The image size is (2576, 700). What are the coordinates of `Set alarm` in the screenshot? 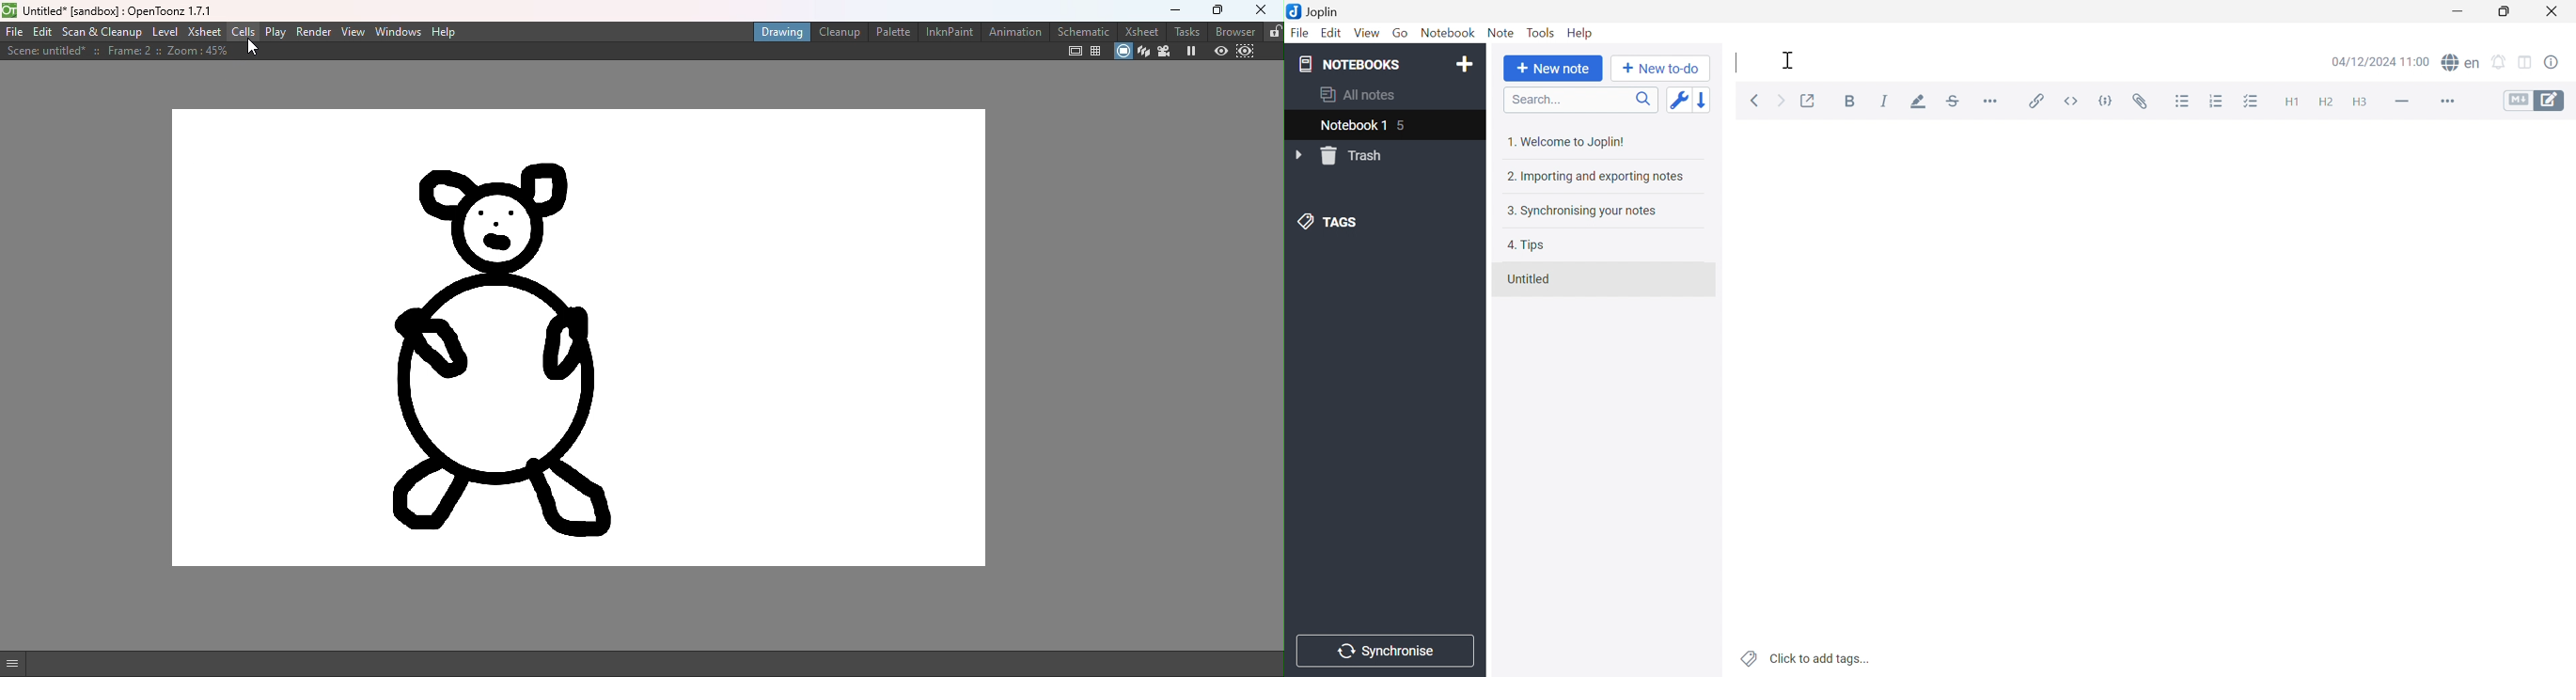 It's located at (2500, 61).